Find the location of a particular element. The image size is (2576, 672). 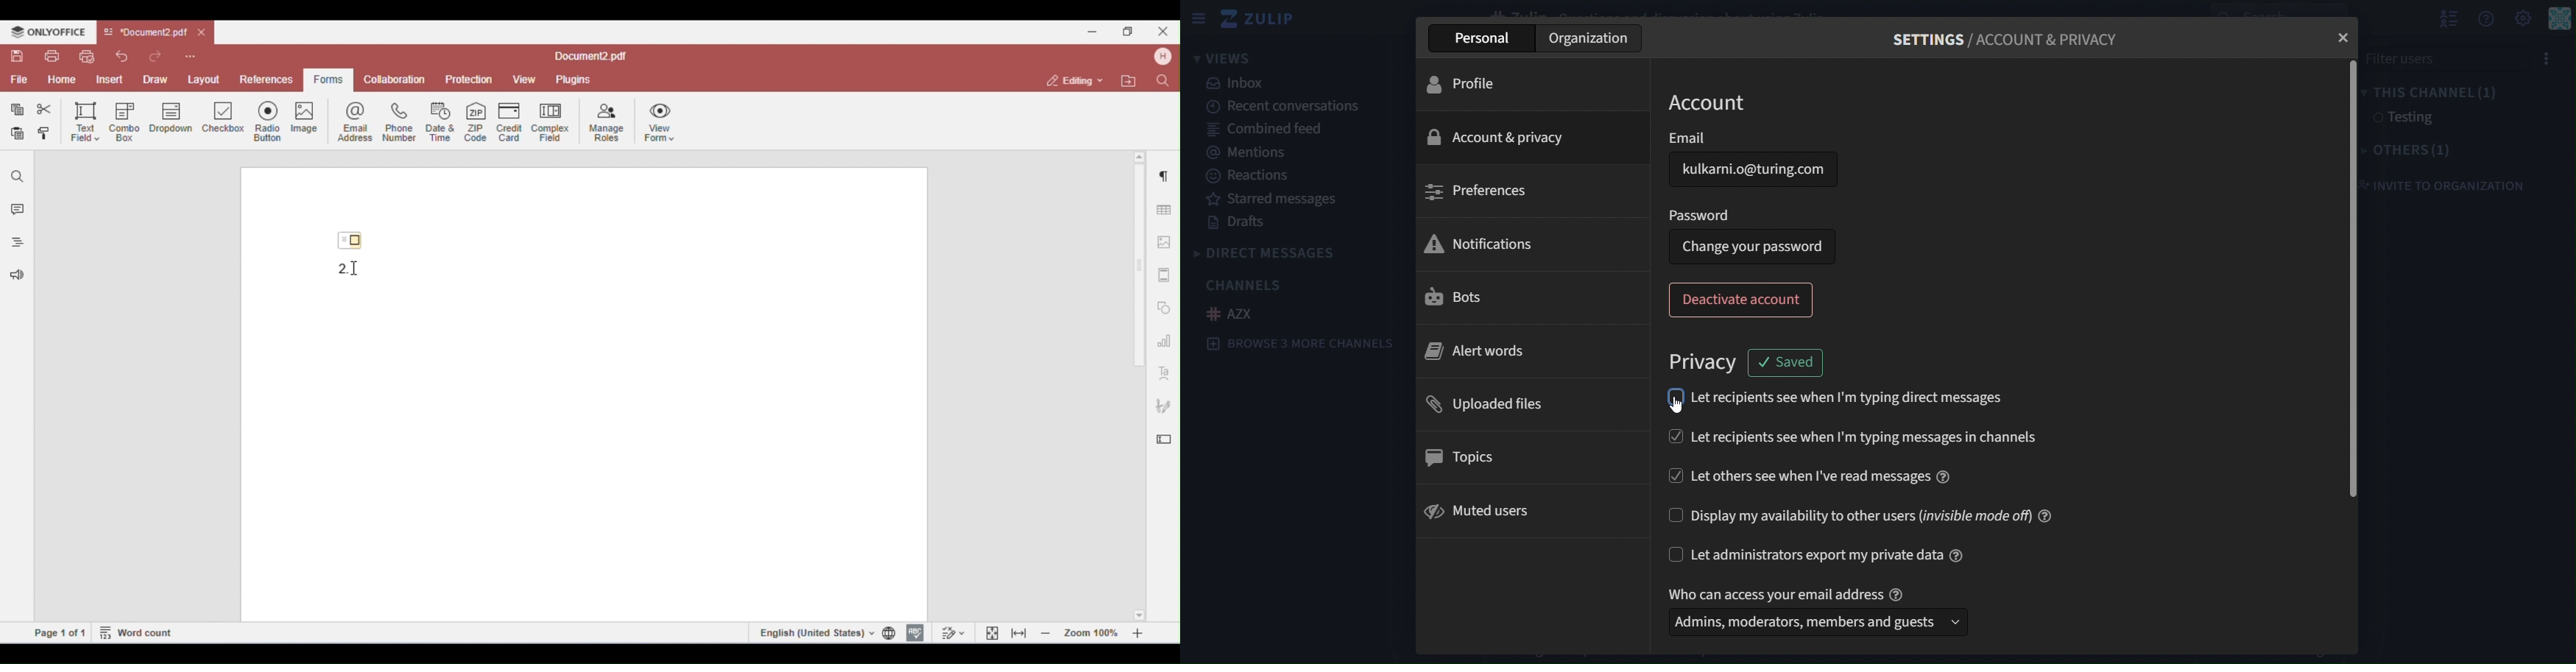

organization is located at coordinates (1590, 38).